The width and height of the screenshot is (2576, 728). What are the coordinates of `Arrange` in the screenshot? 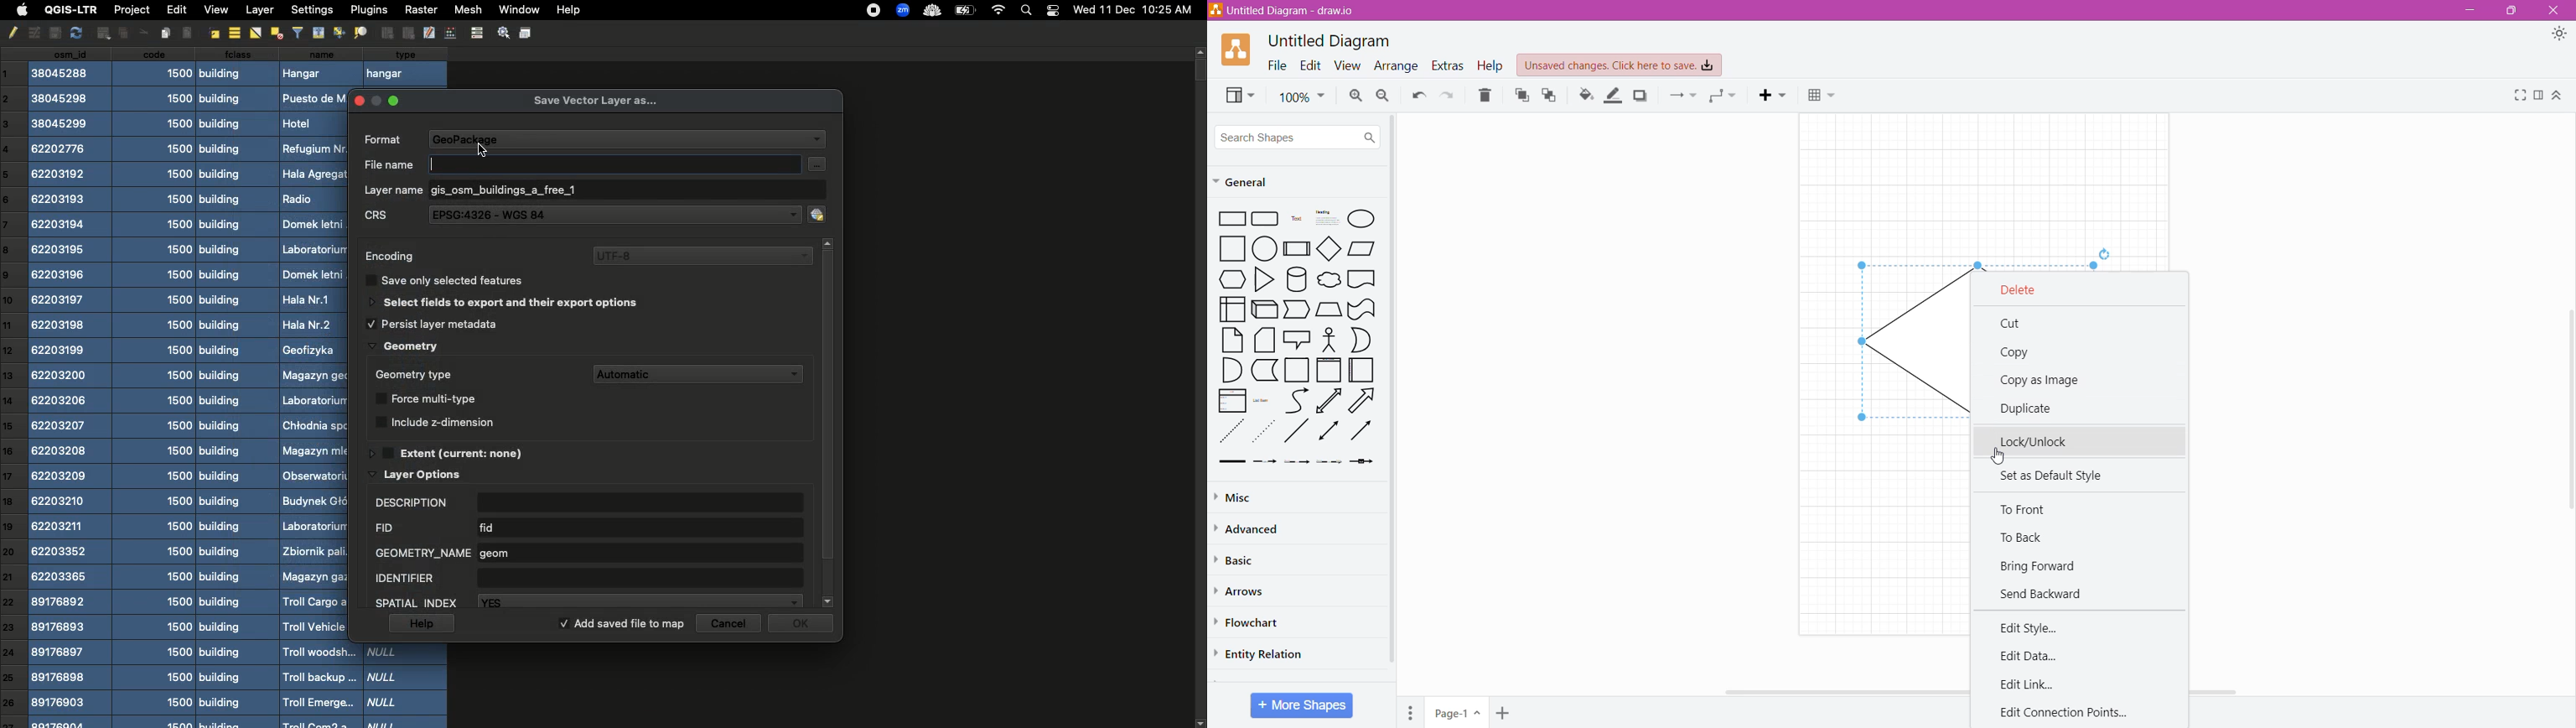 It's located at (1396, 67).